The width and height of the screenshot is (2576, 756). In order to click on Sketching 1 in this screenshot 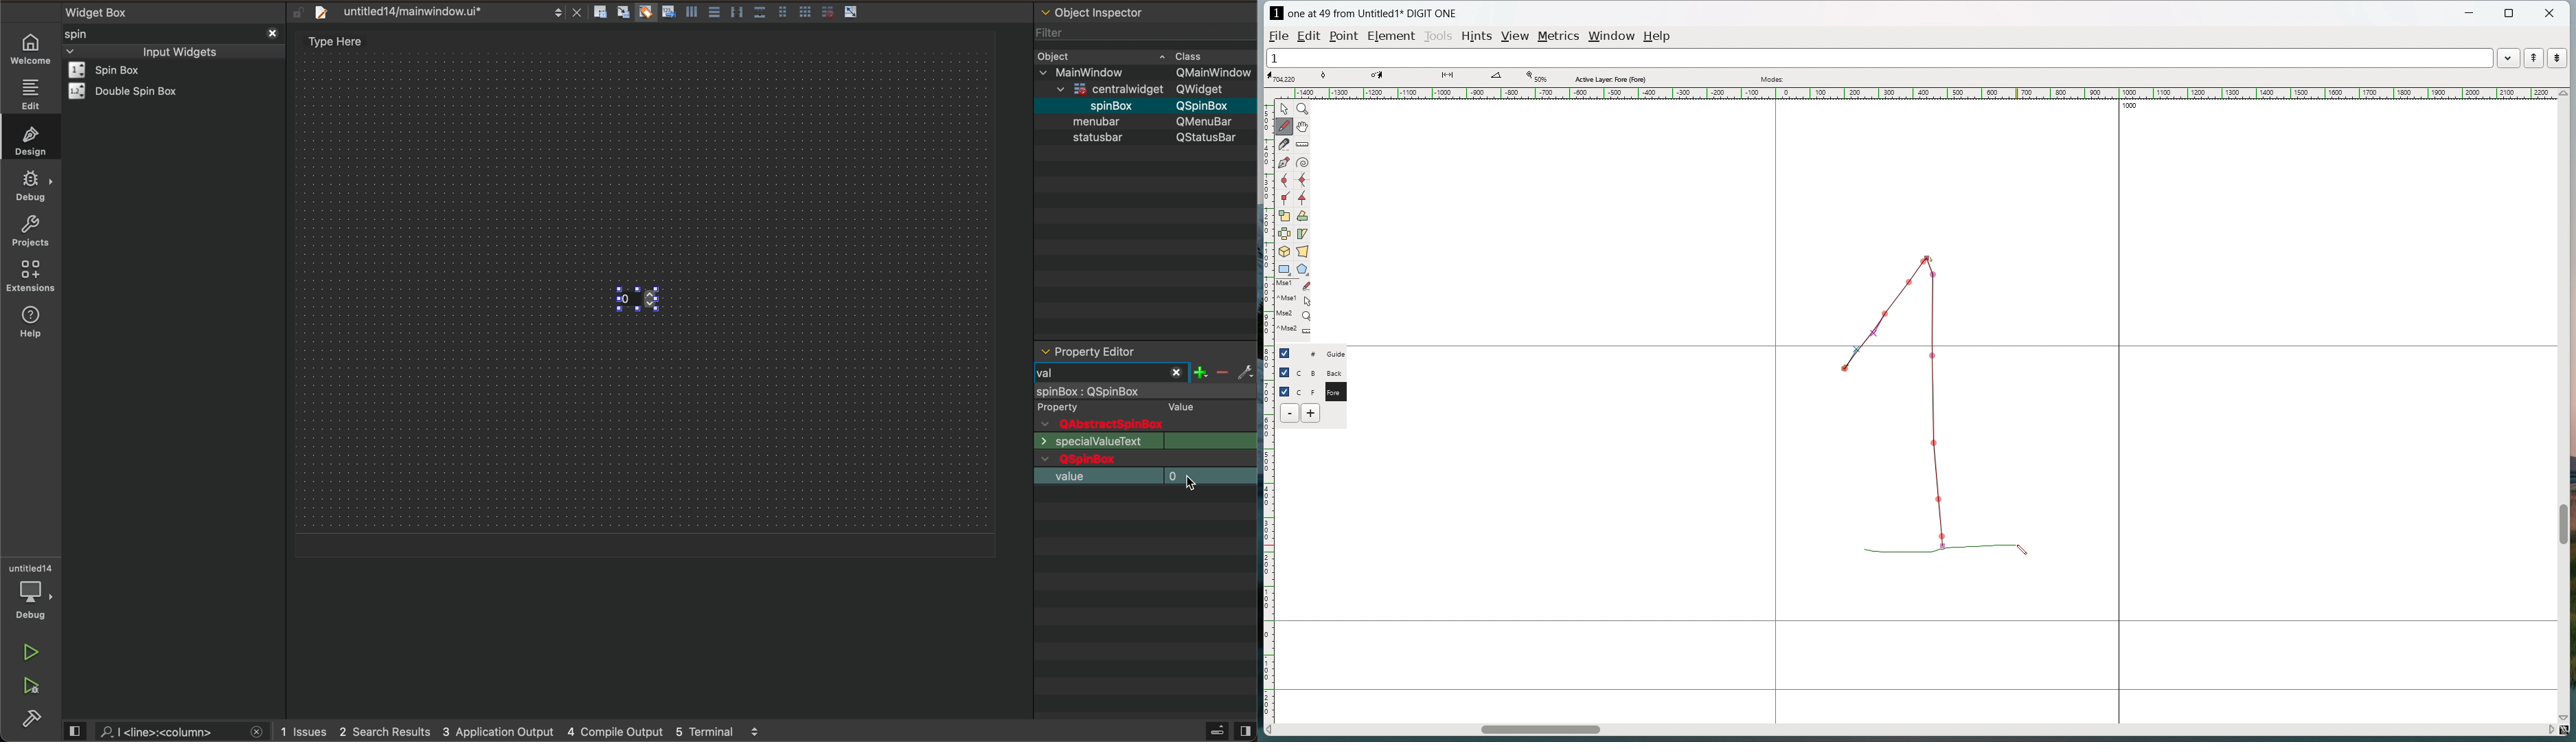, I will do `click(1919, 400)`.